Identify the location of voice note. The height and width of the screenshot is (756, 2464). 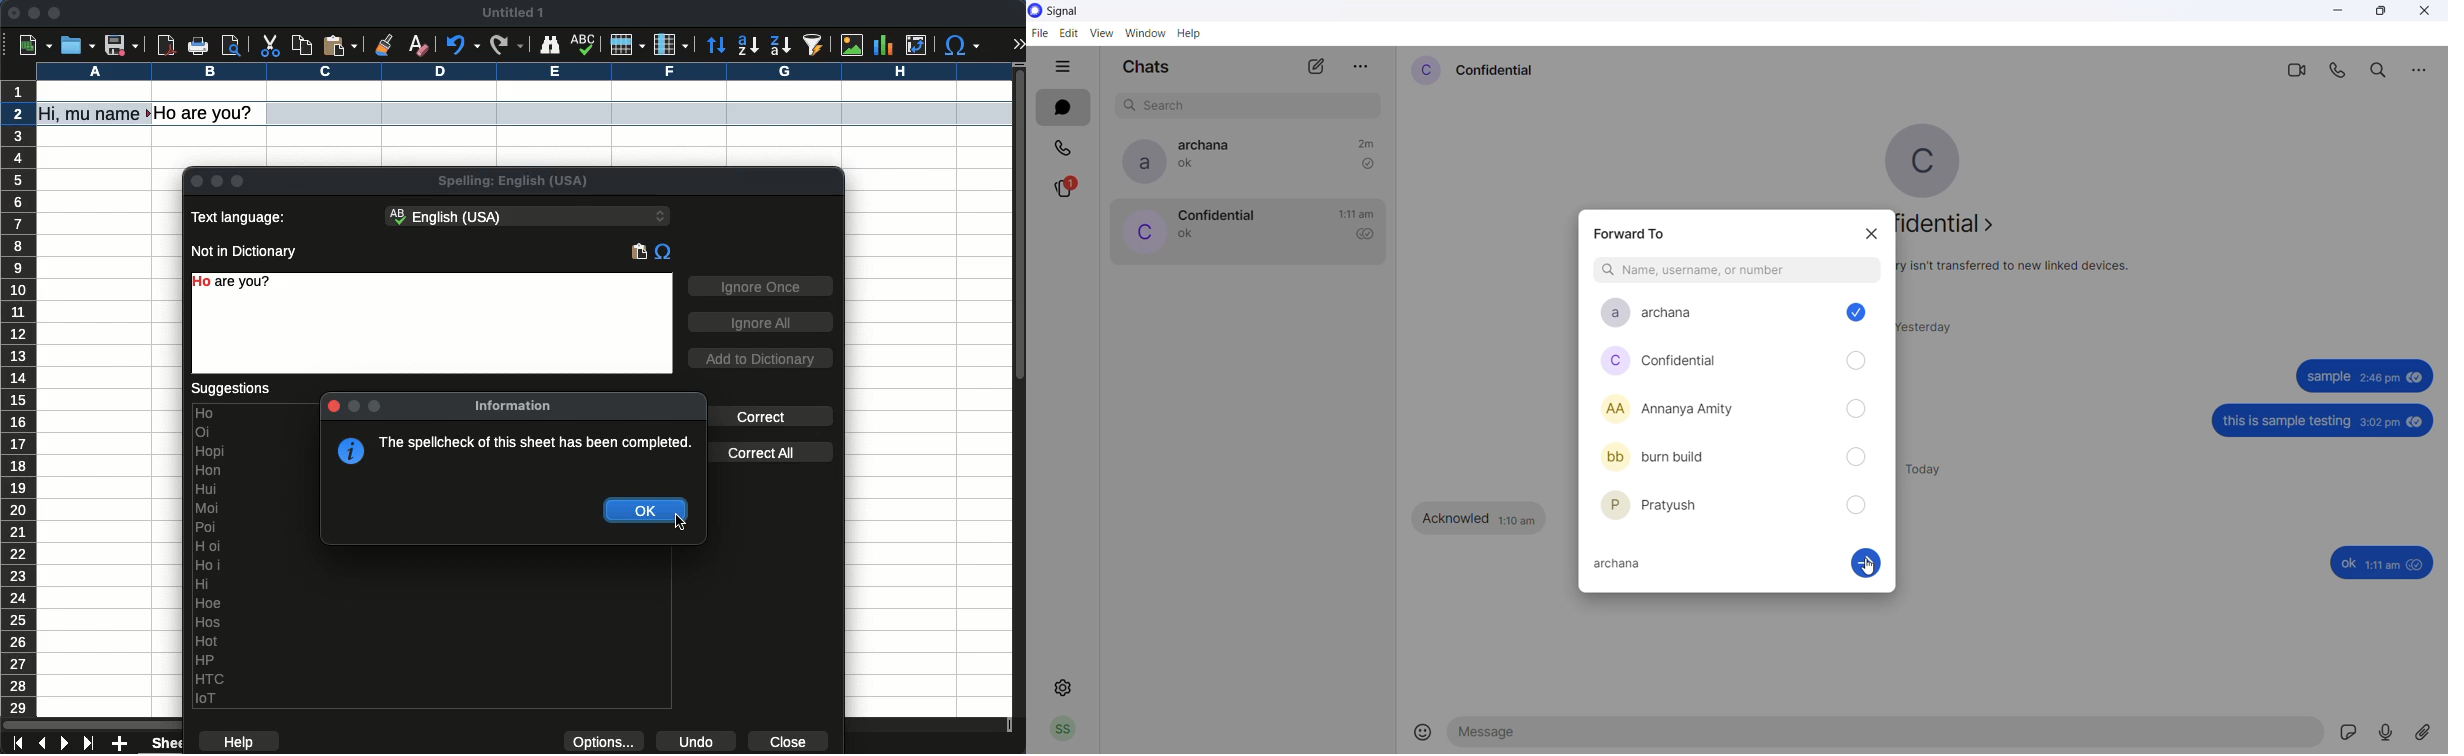
(2389, 733).